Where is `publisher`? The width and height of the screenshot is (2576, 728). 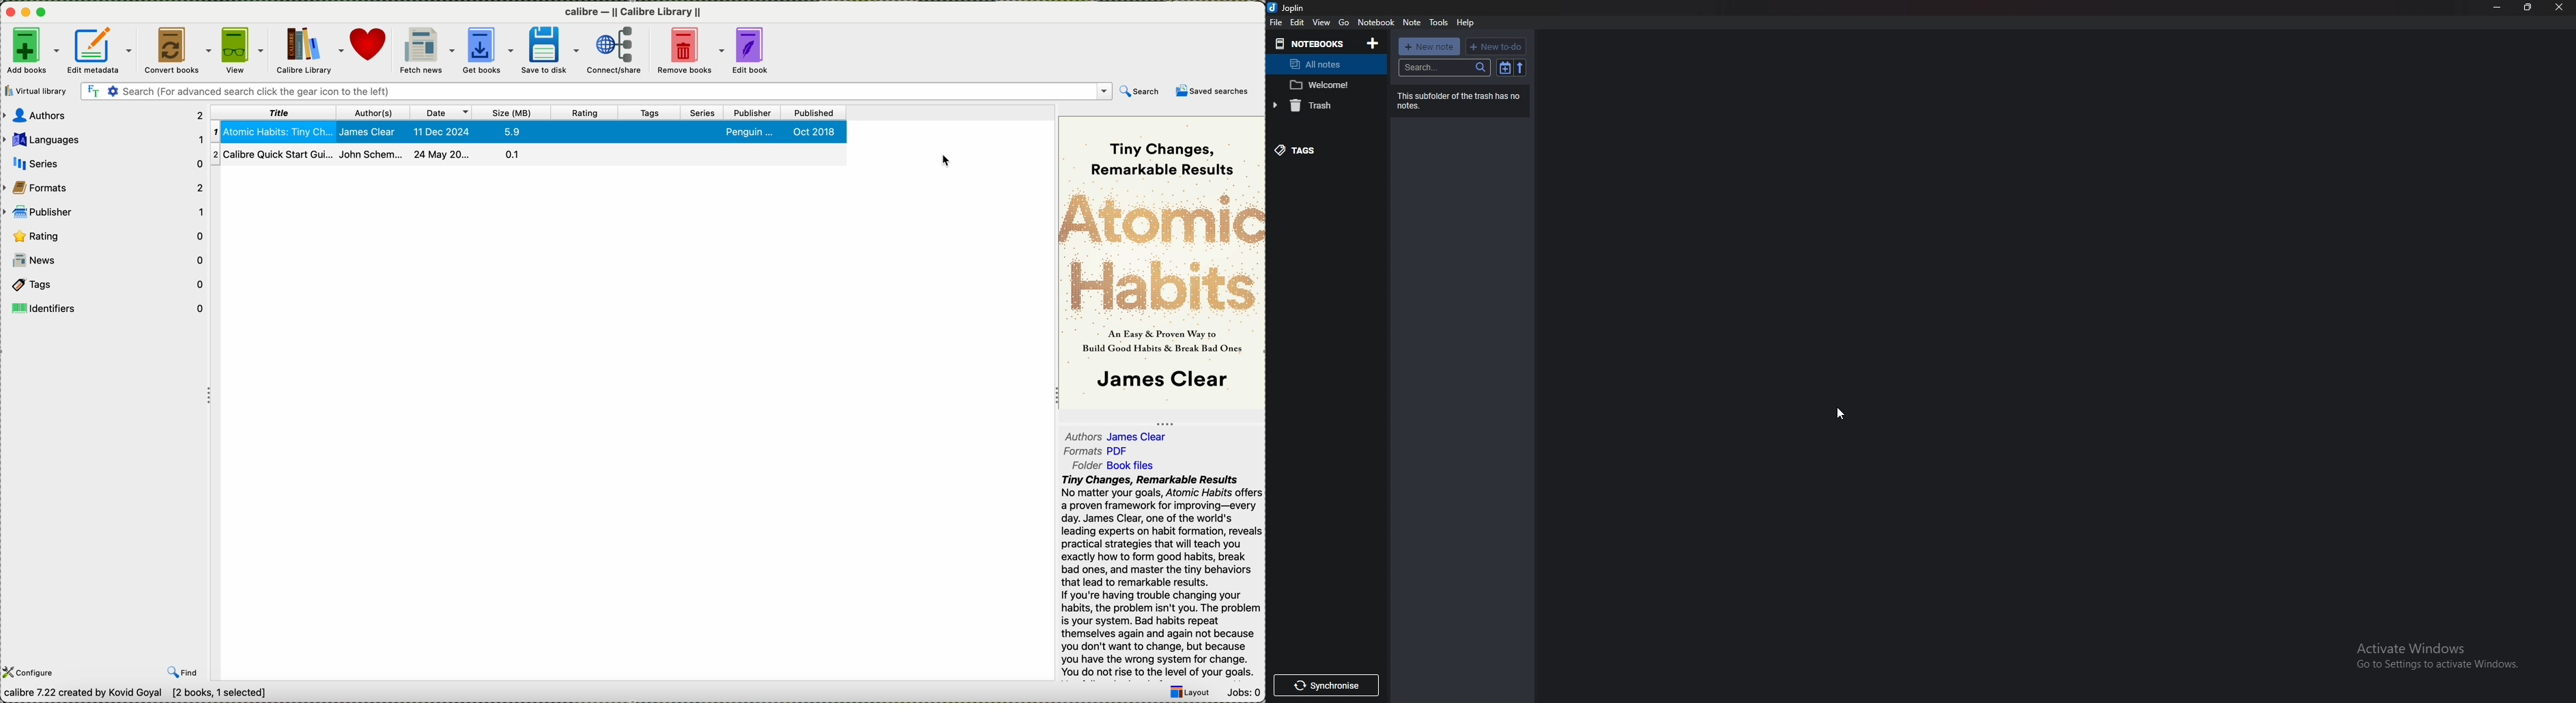
publisher is located at coordinates (752, 112).